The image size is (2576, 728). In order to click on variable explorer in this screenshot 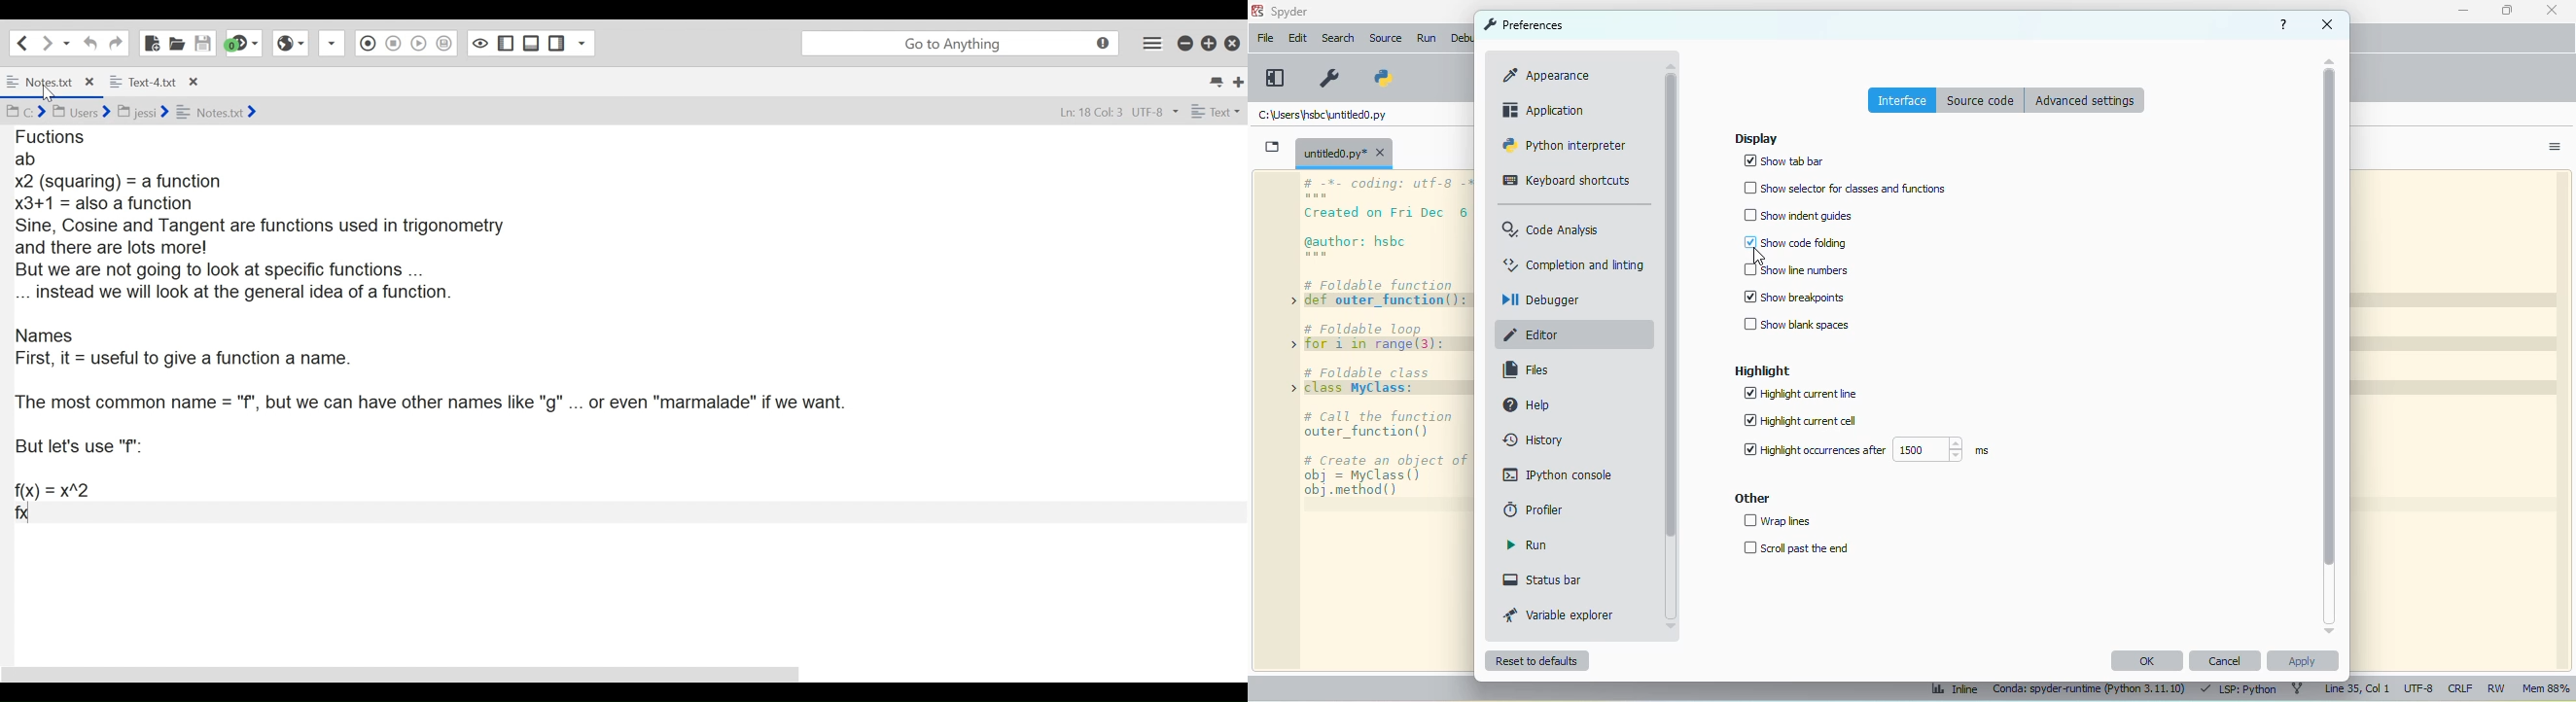, I will do `click(1561, 614)`.